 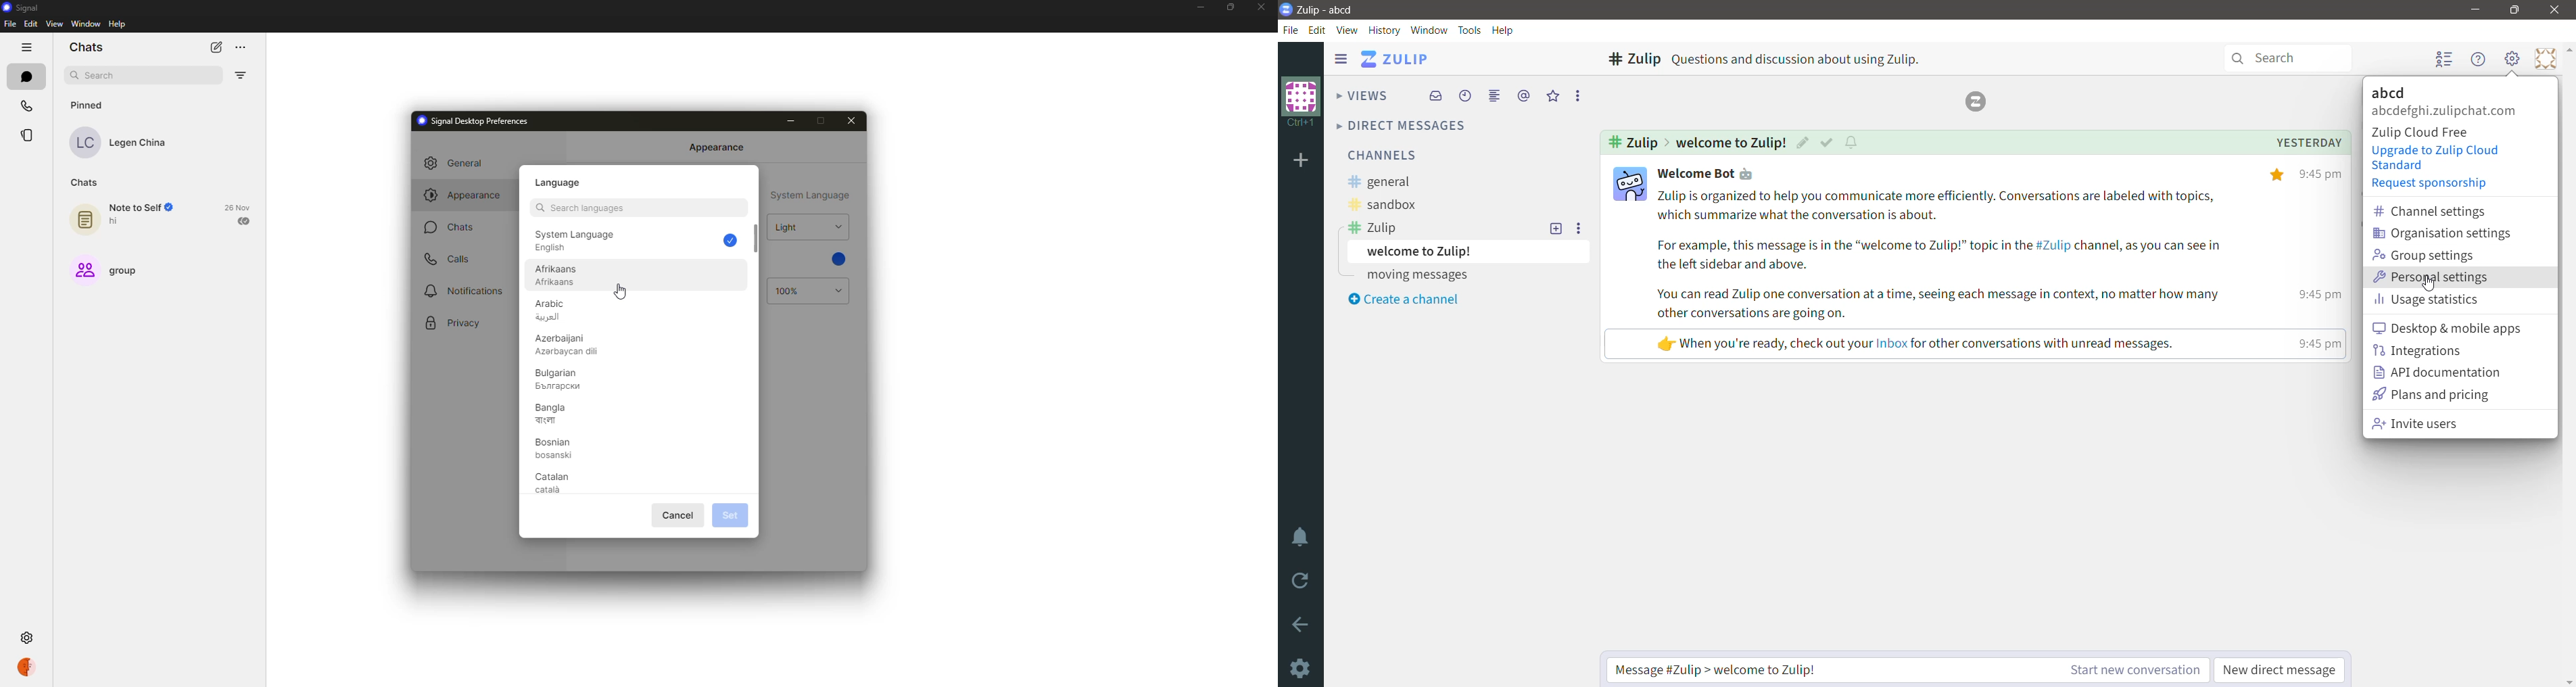 I want to click on Message date and time, so click(x=2289, y=143).